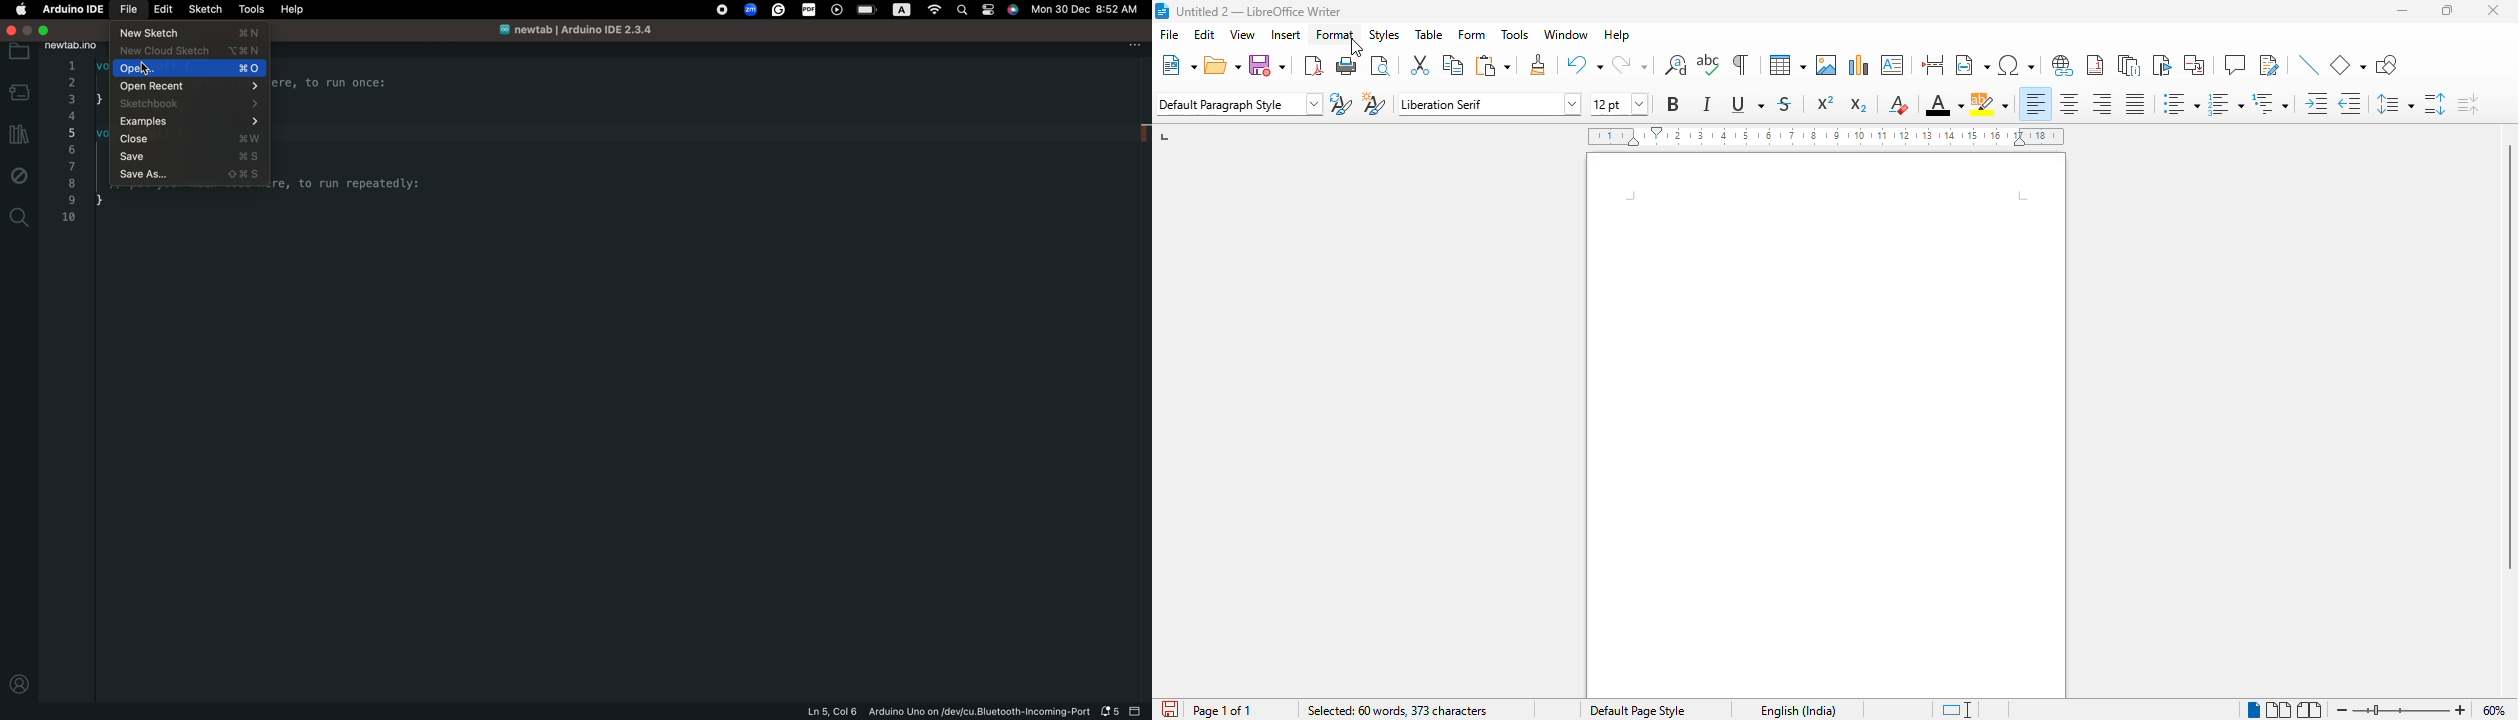 The width and height of the screenshot is (2520, 728). Describe the element at coordinates (1242, 34) in the screenshot. I see `view` at that location.